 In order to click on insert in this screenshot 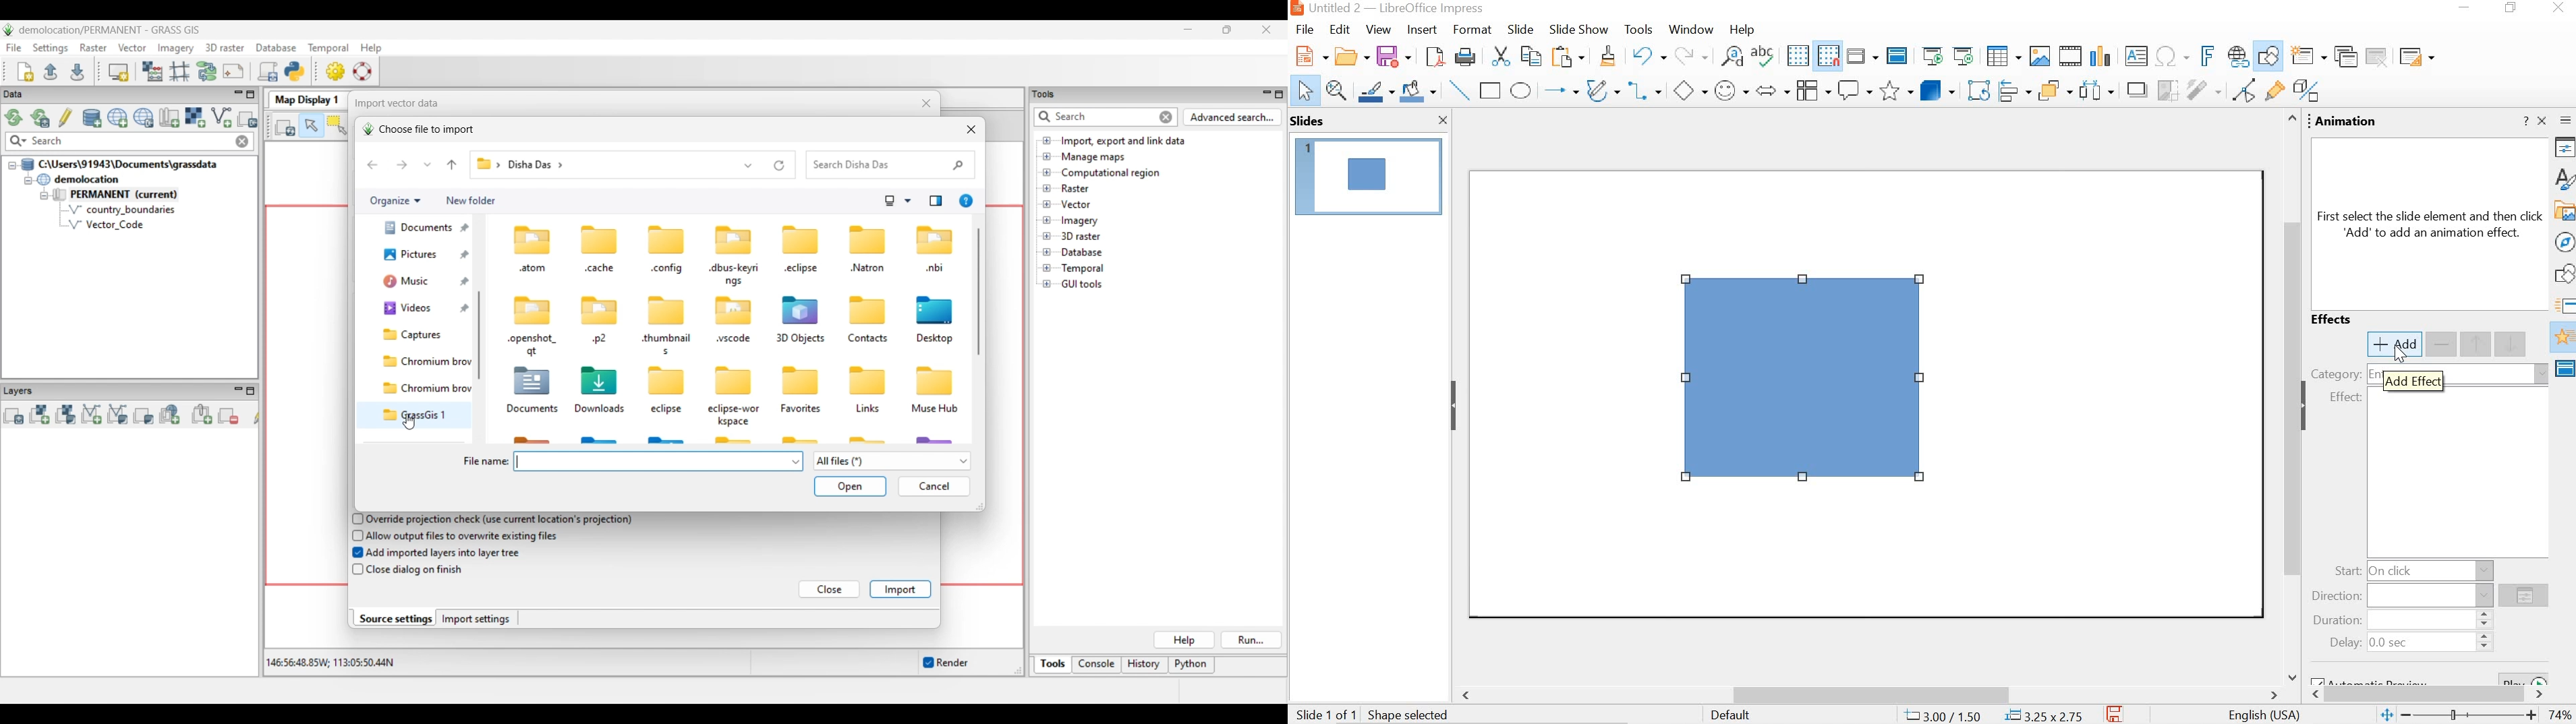, I will do `click(1422, 30)`.